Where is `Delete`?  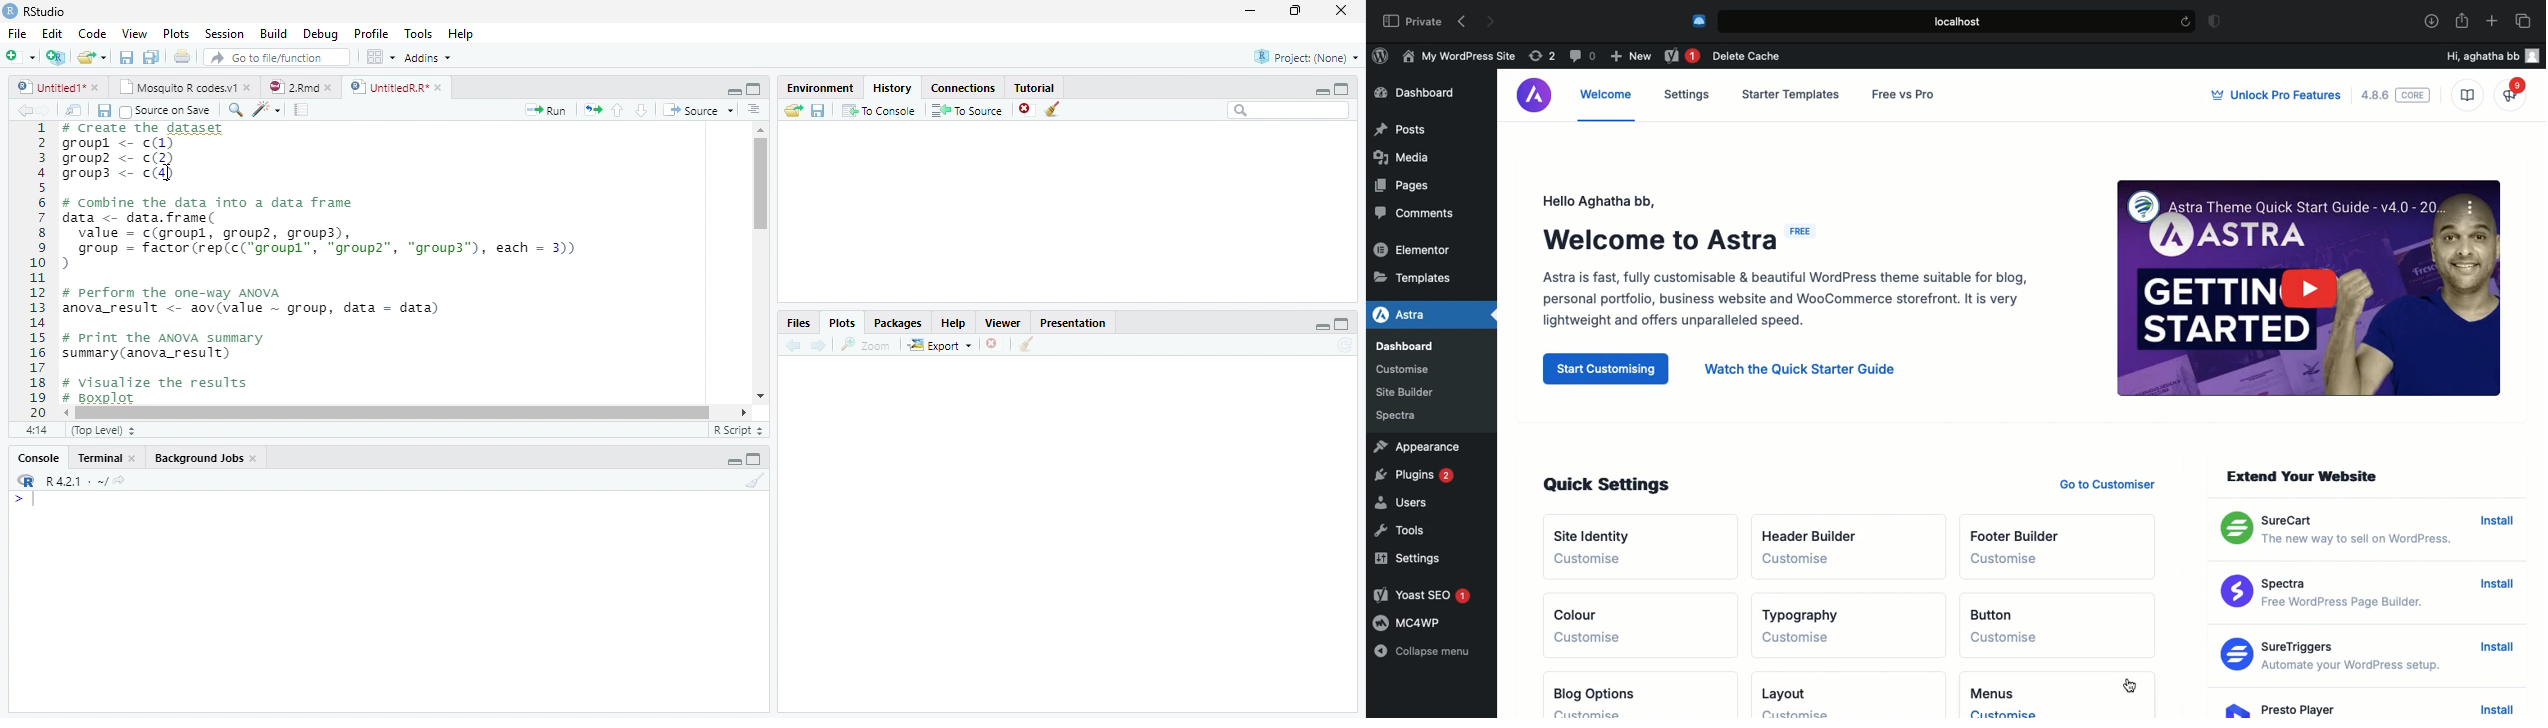 Delete is located at coordinates (993, 345).